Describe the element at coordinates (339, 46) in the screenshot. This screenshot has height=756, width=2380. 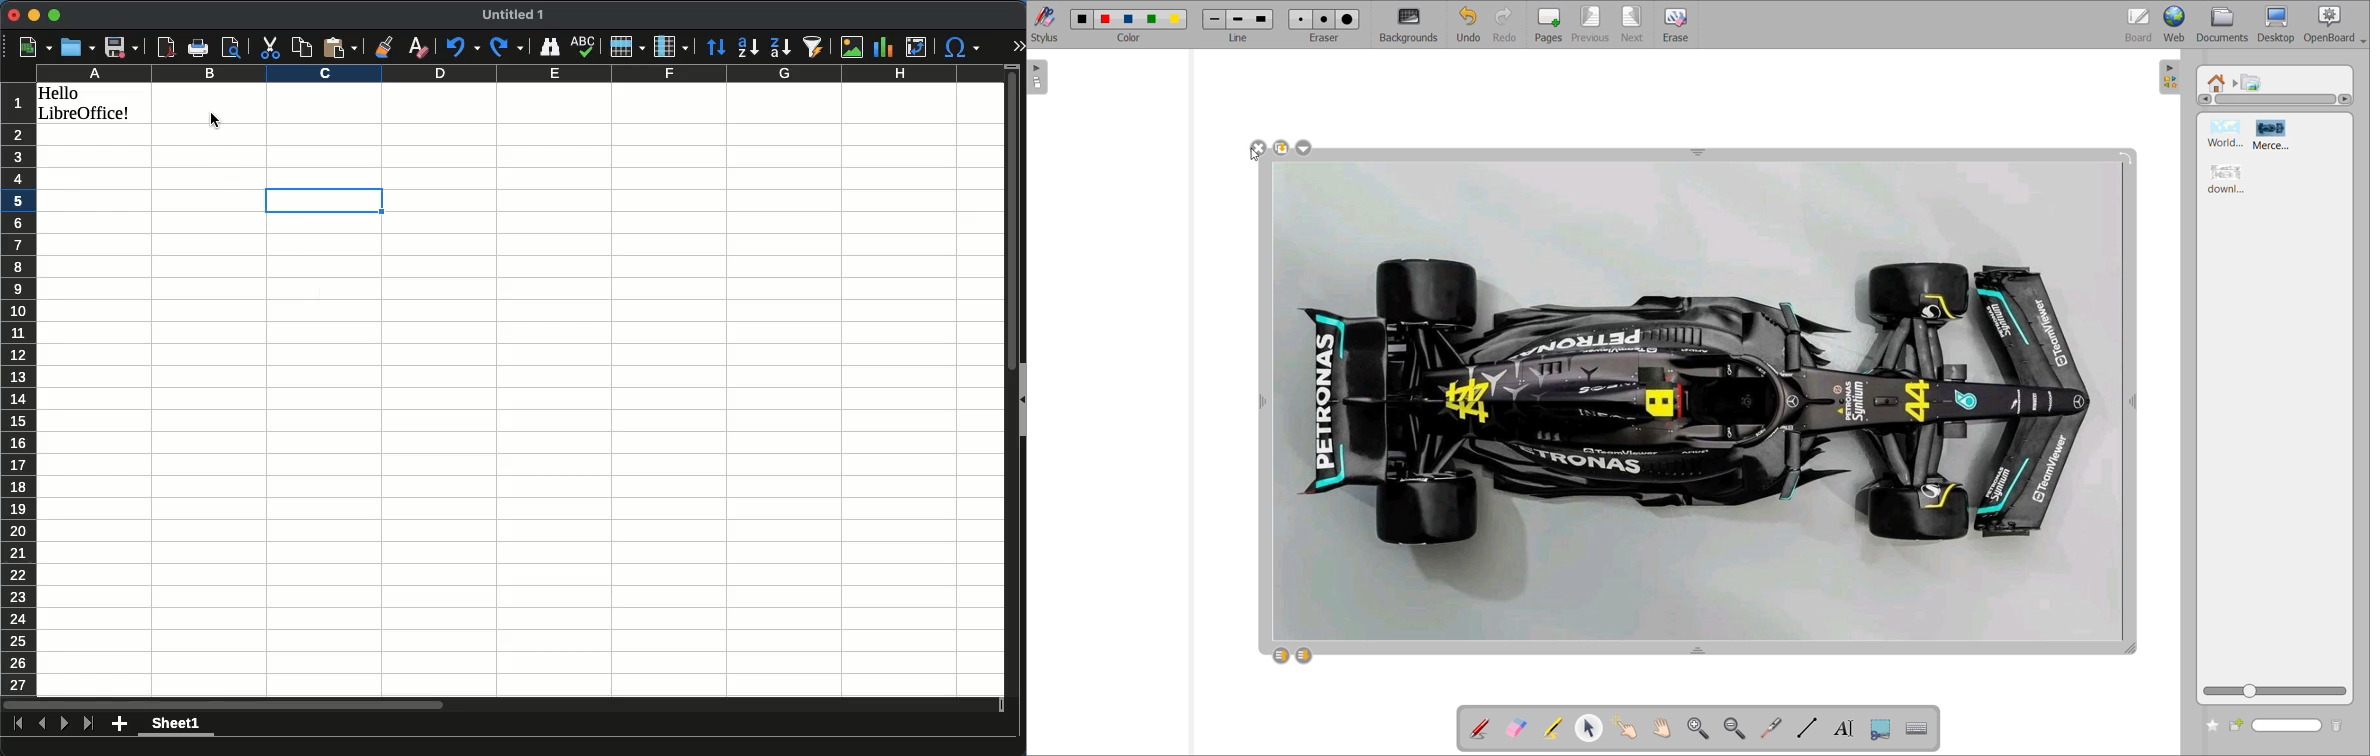
I see `paste` at that location.